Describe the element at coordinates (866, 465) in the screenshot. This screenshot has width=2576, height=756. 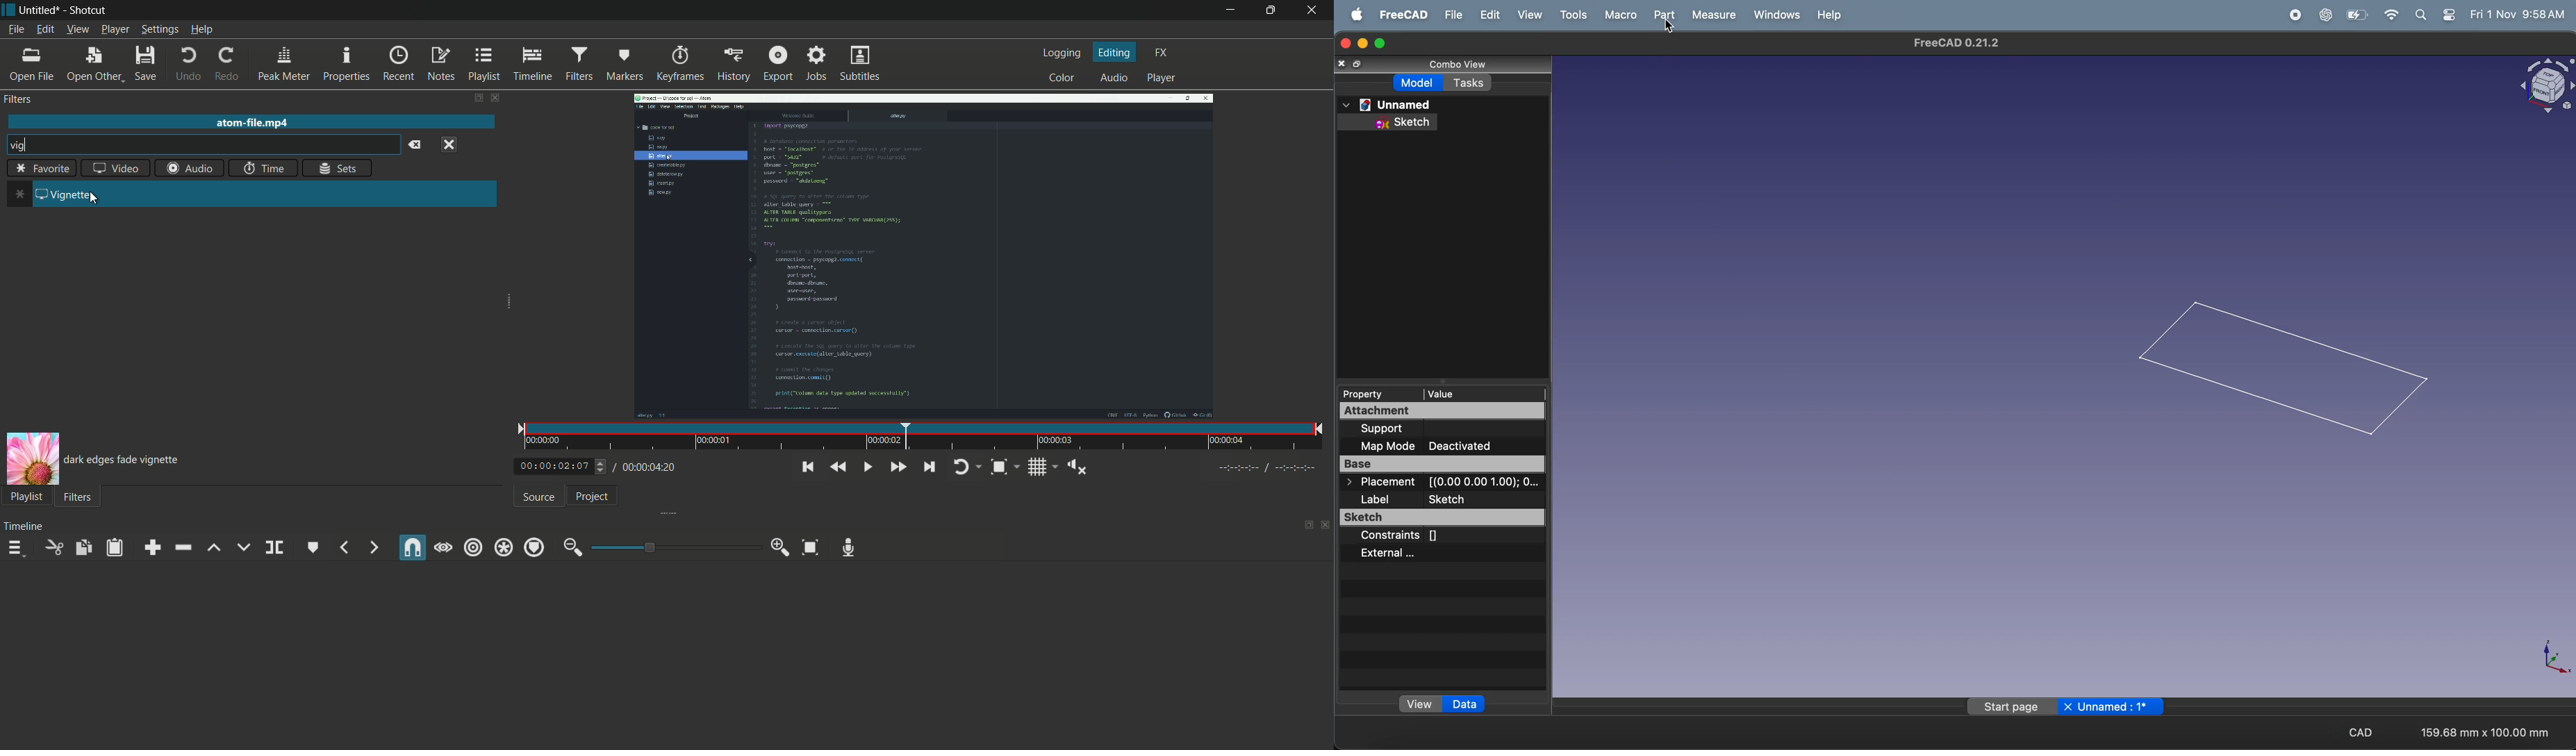
I see `toggle play or pause` at that location.